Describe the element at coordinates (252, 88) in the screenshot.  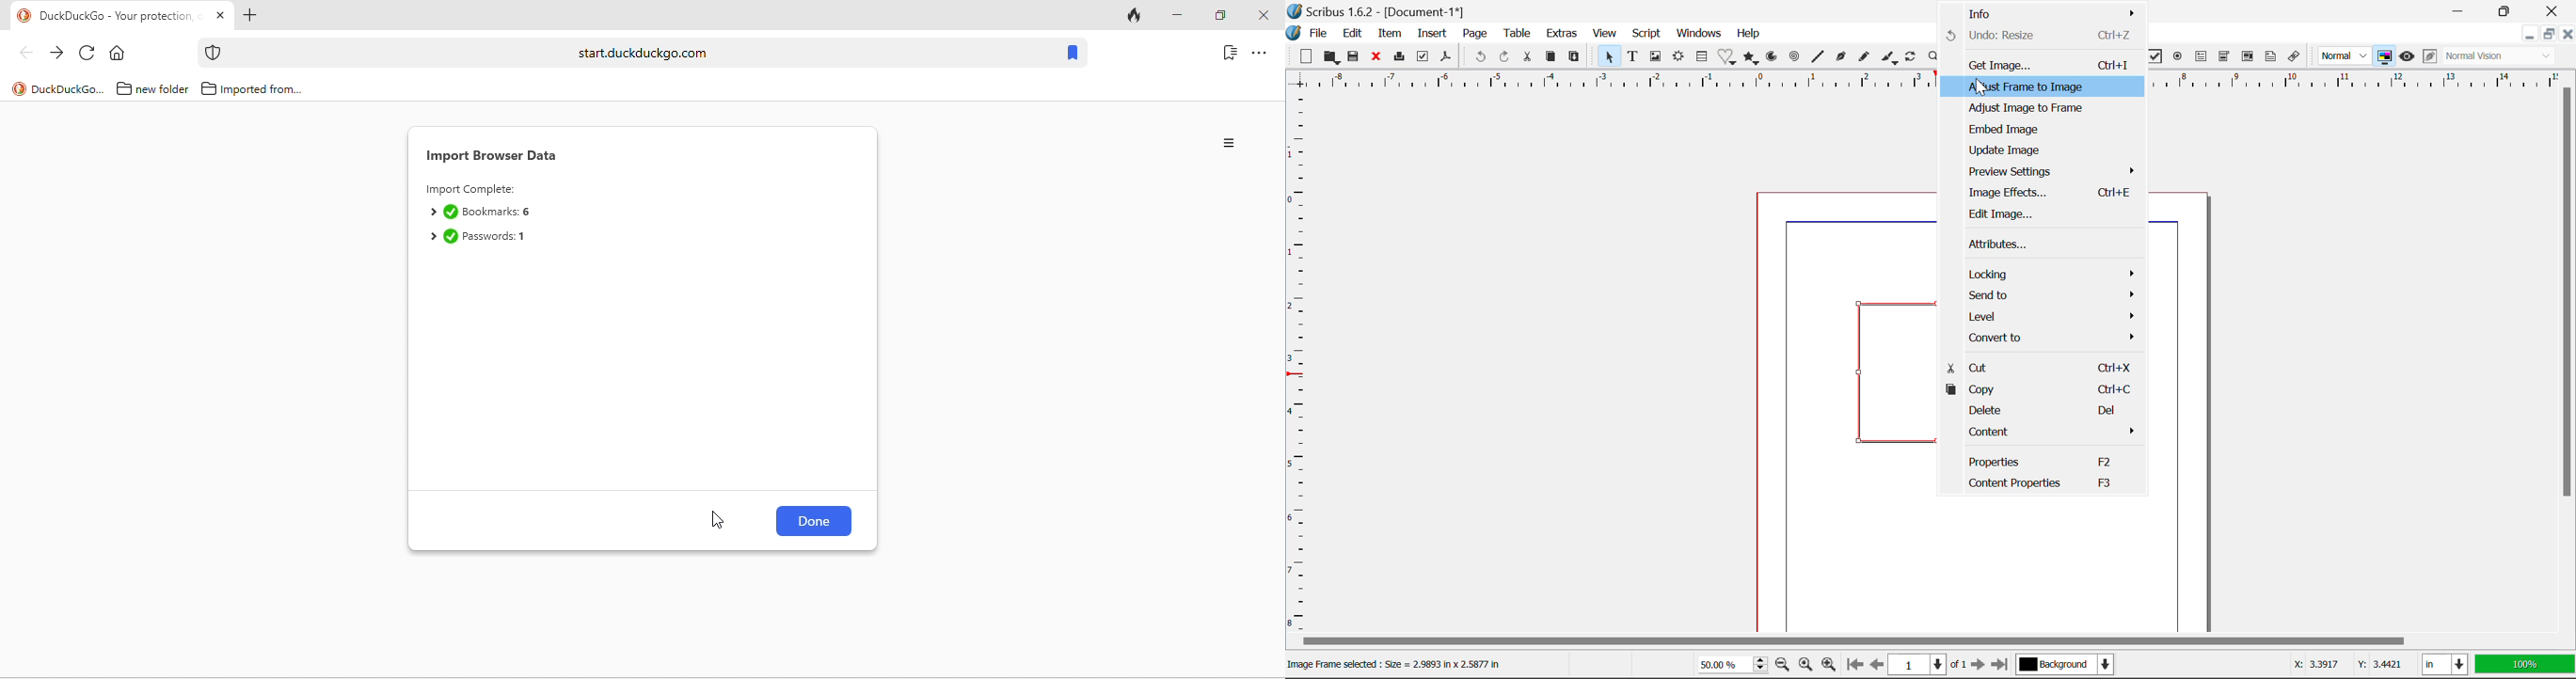
I see `imported from` at that location.